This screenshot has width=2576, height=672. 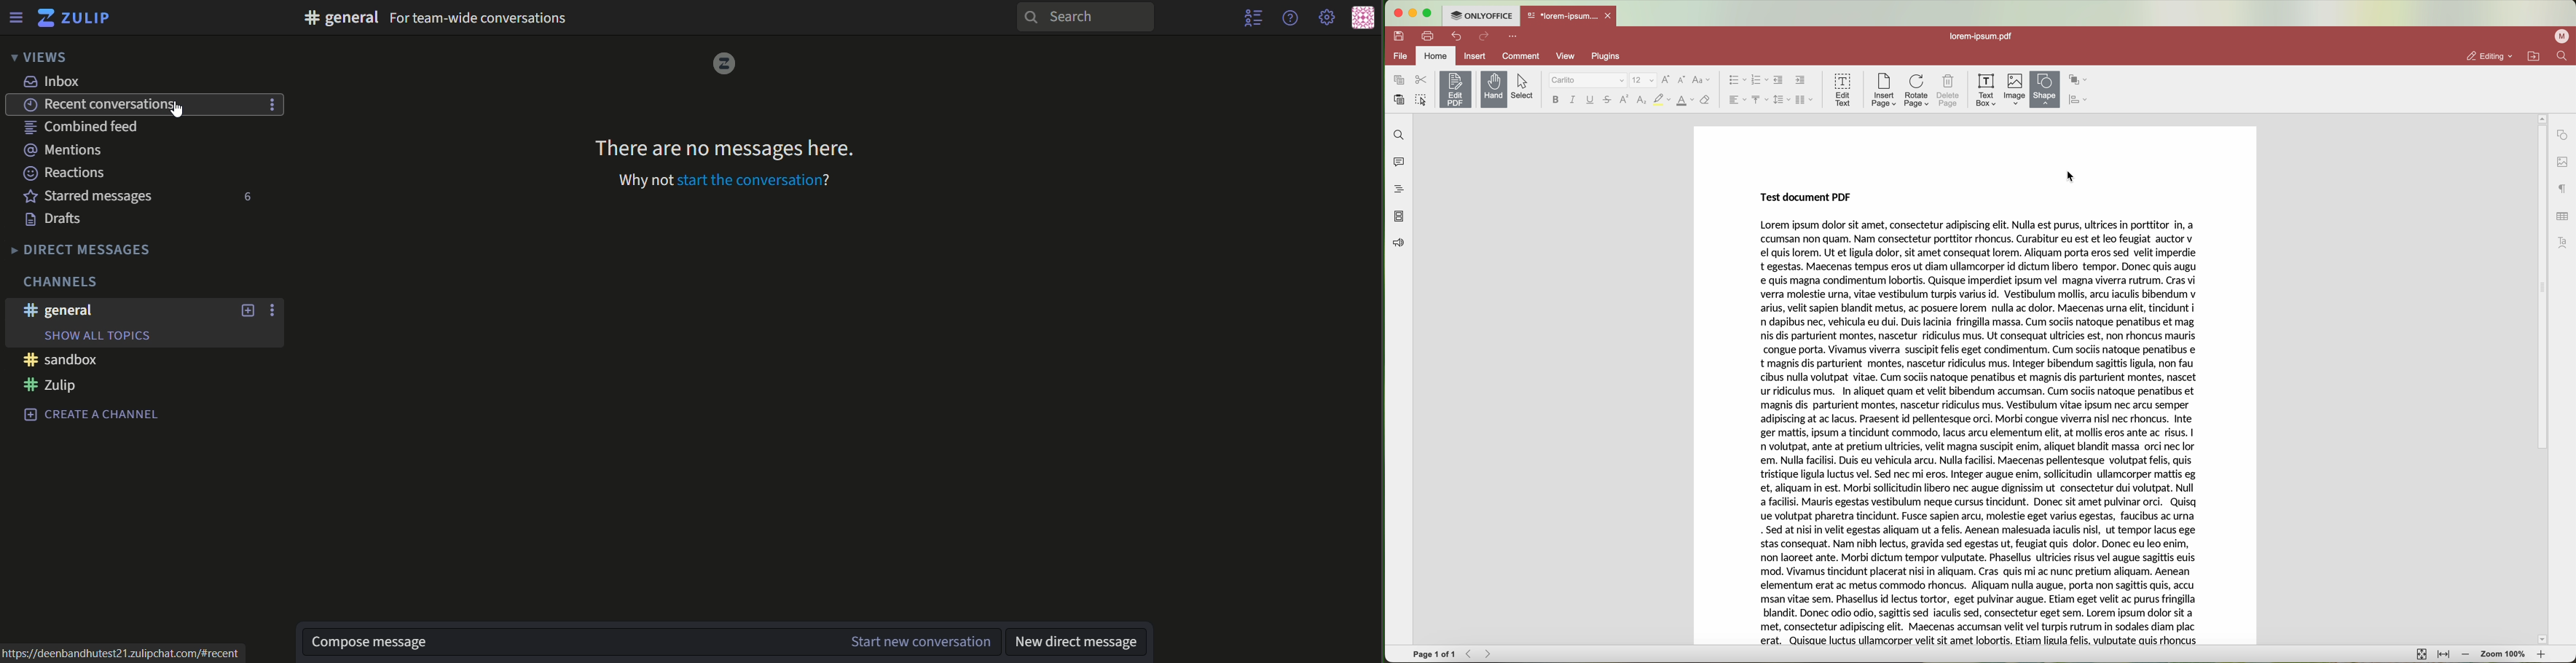 I want to click on bullets, so click(x=1737, y=81).